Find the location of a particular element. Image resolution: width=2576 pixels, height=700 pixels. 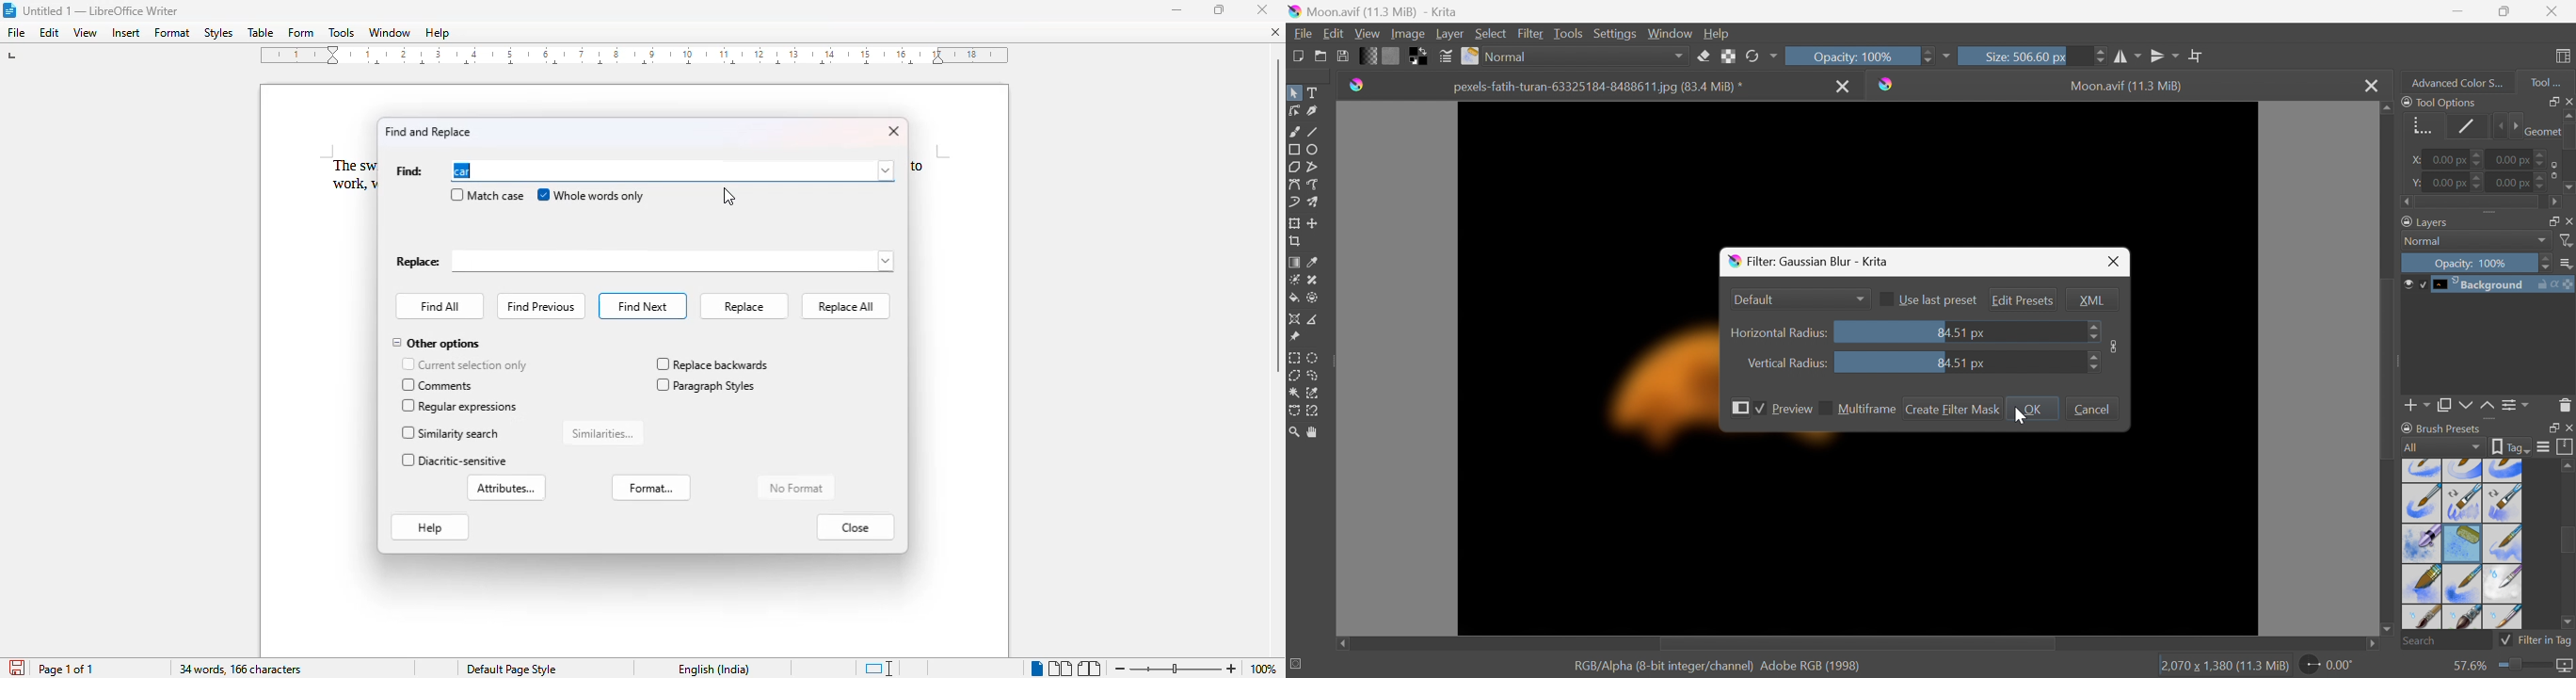

replace is located at coordinates (744, 306).